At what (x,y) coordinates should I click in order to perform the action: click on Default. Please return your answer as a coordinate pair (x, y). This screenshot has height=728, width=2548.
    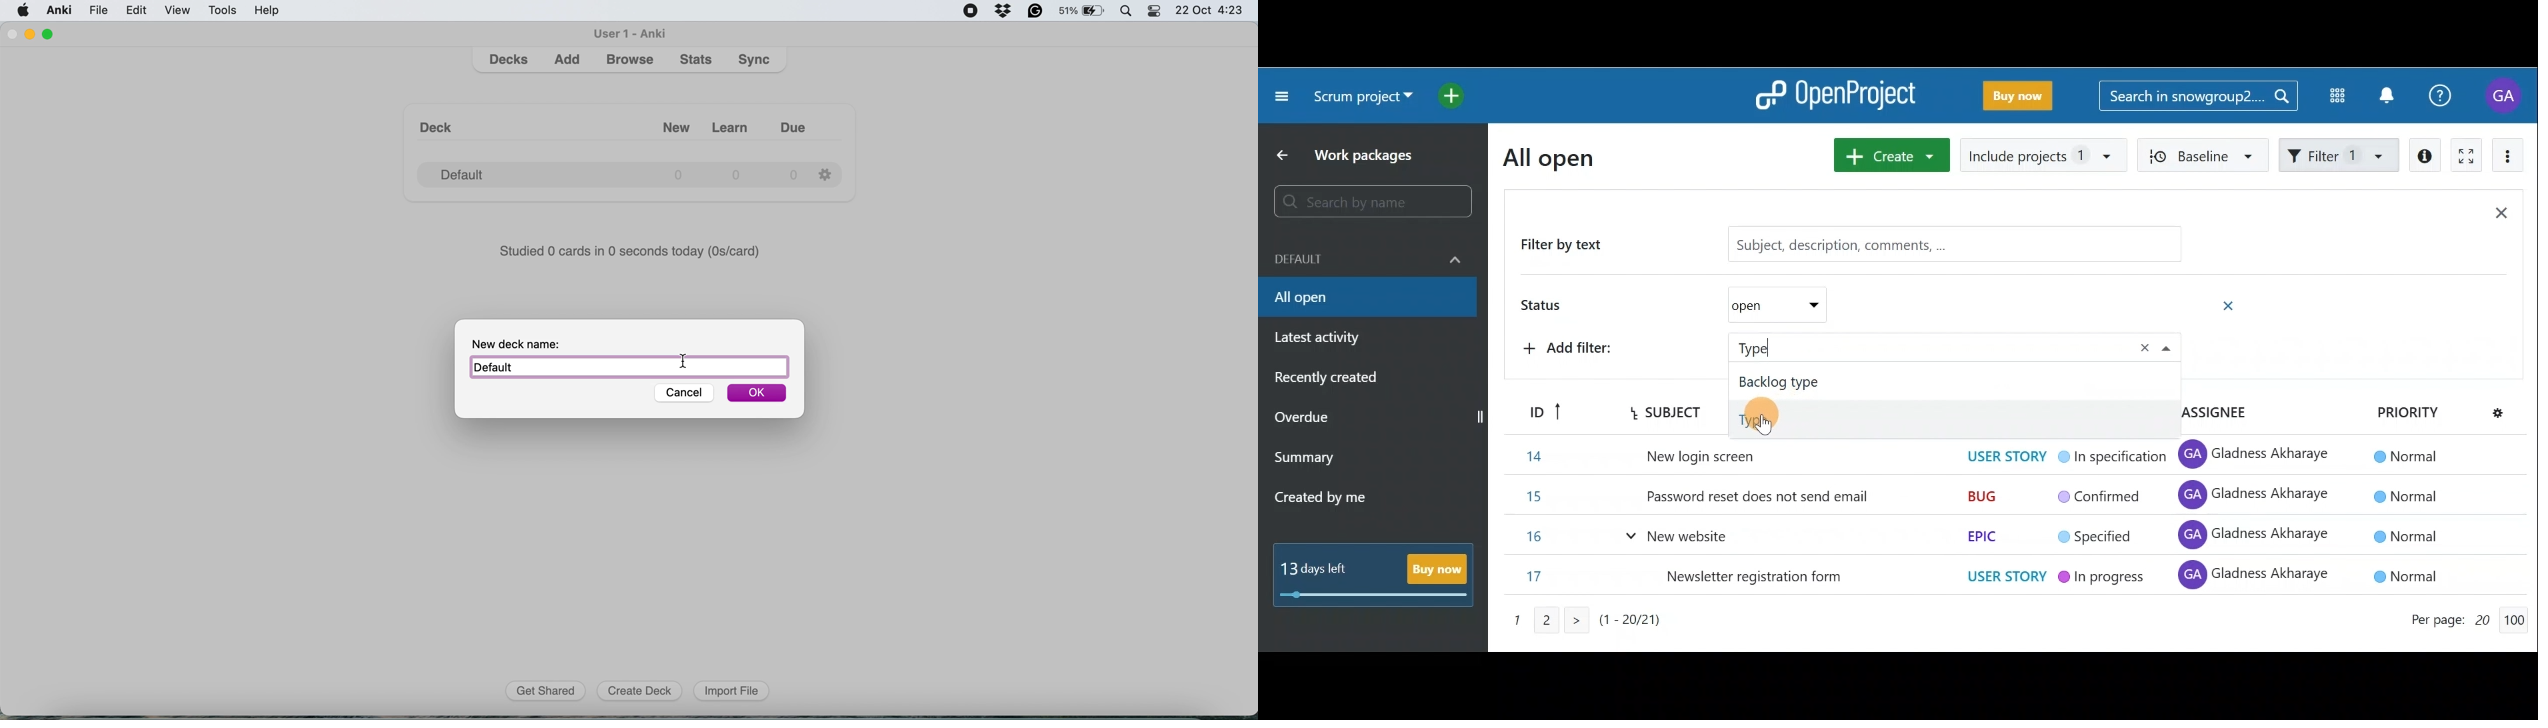
    Looking at the image, I should click on (629, 367).